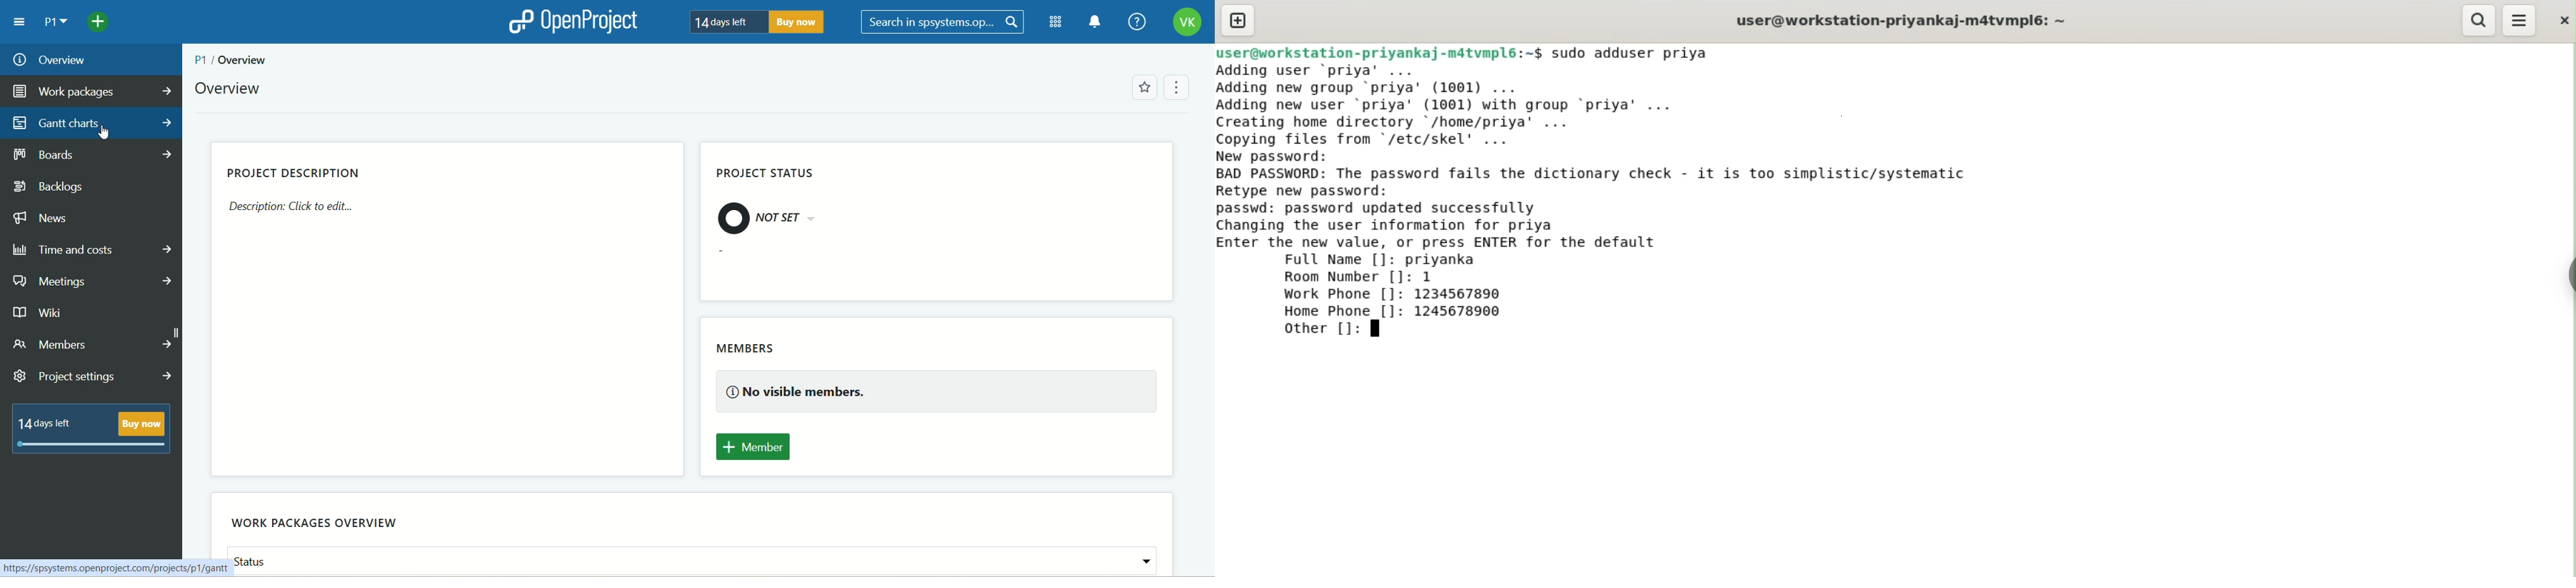 The width and height of the screenshot is (2576, 588). I want to click on backlog, so click(58, 187).